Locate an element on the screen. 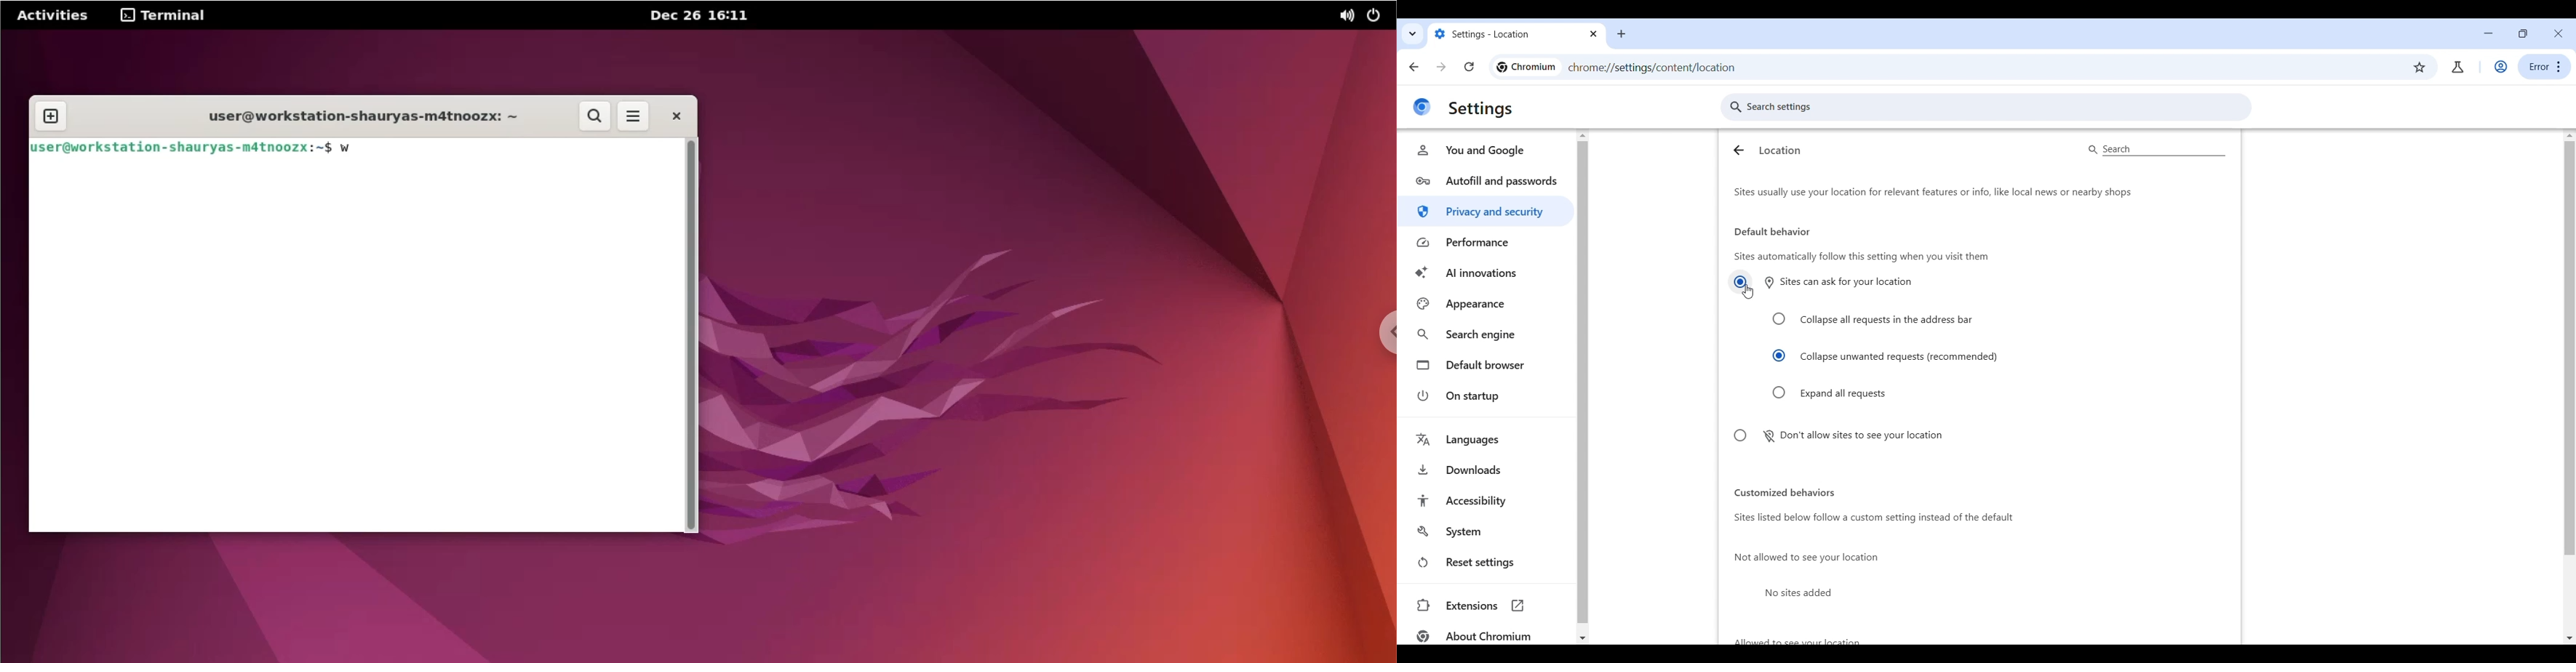 The image size is (2576, 672). resize is located at coordinates (2523, 33).